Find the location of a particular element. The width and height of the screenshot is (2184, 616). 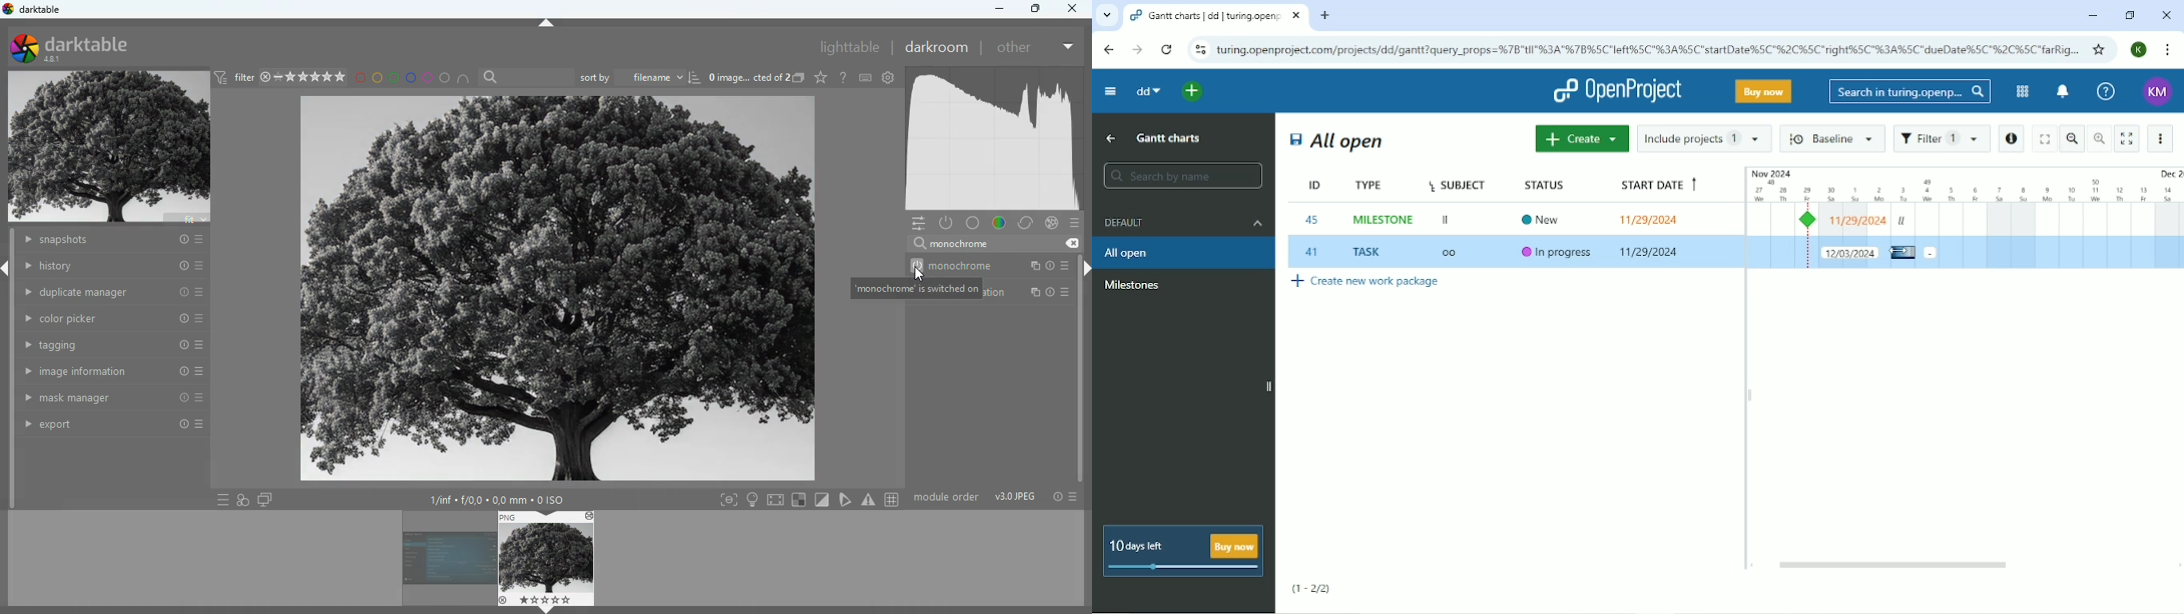

search is located at coordinates (953, 242).